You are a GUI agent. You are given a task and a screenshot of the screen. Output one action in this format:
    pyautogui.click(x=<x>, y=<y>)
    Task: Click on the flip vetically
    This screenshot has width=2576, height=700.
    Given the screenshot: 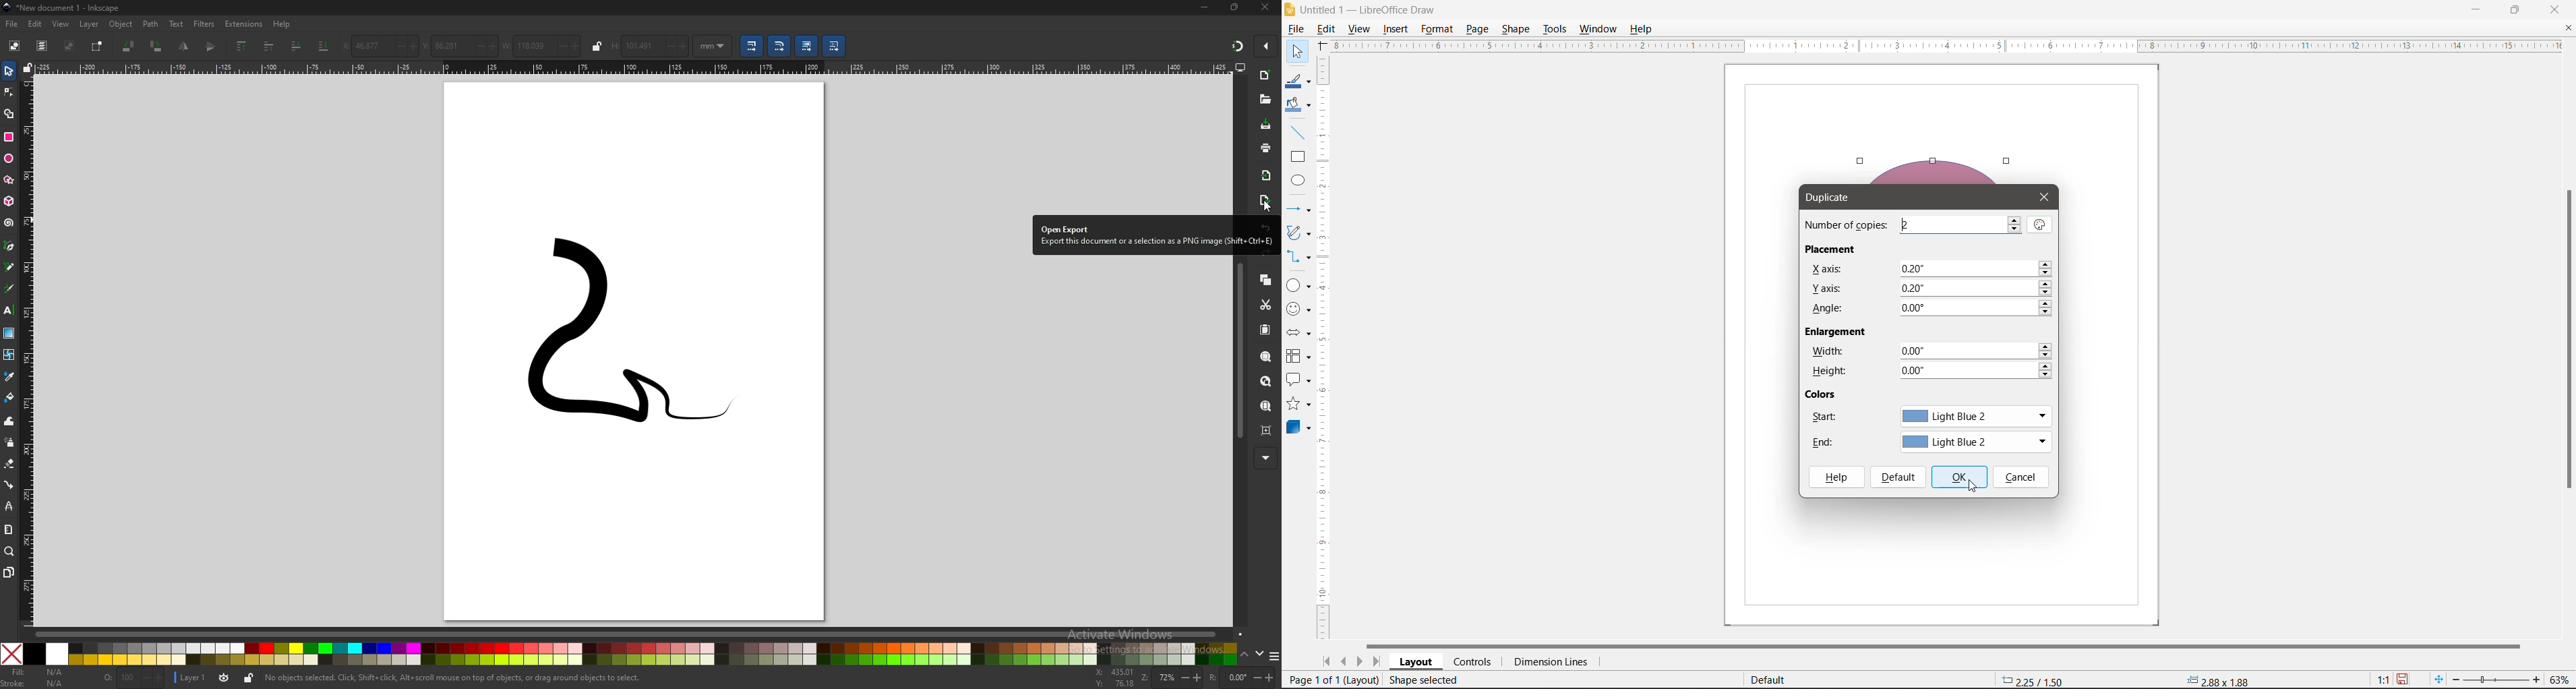 What is the action you would take?
    pyautogui.click(x=185, y=46)
    